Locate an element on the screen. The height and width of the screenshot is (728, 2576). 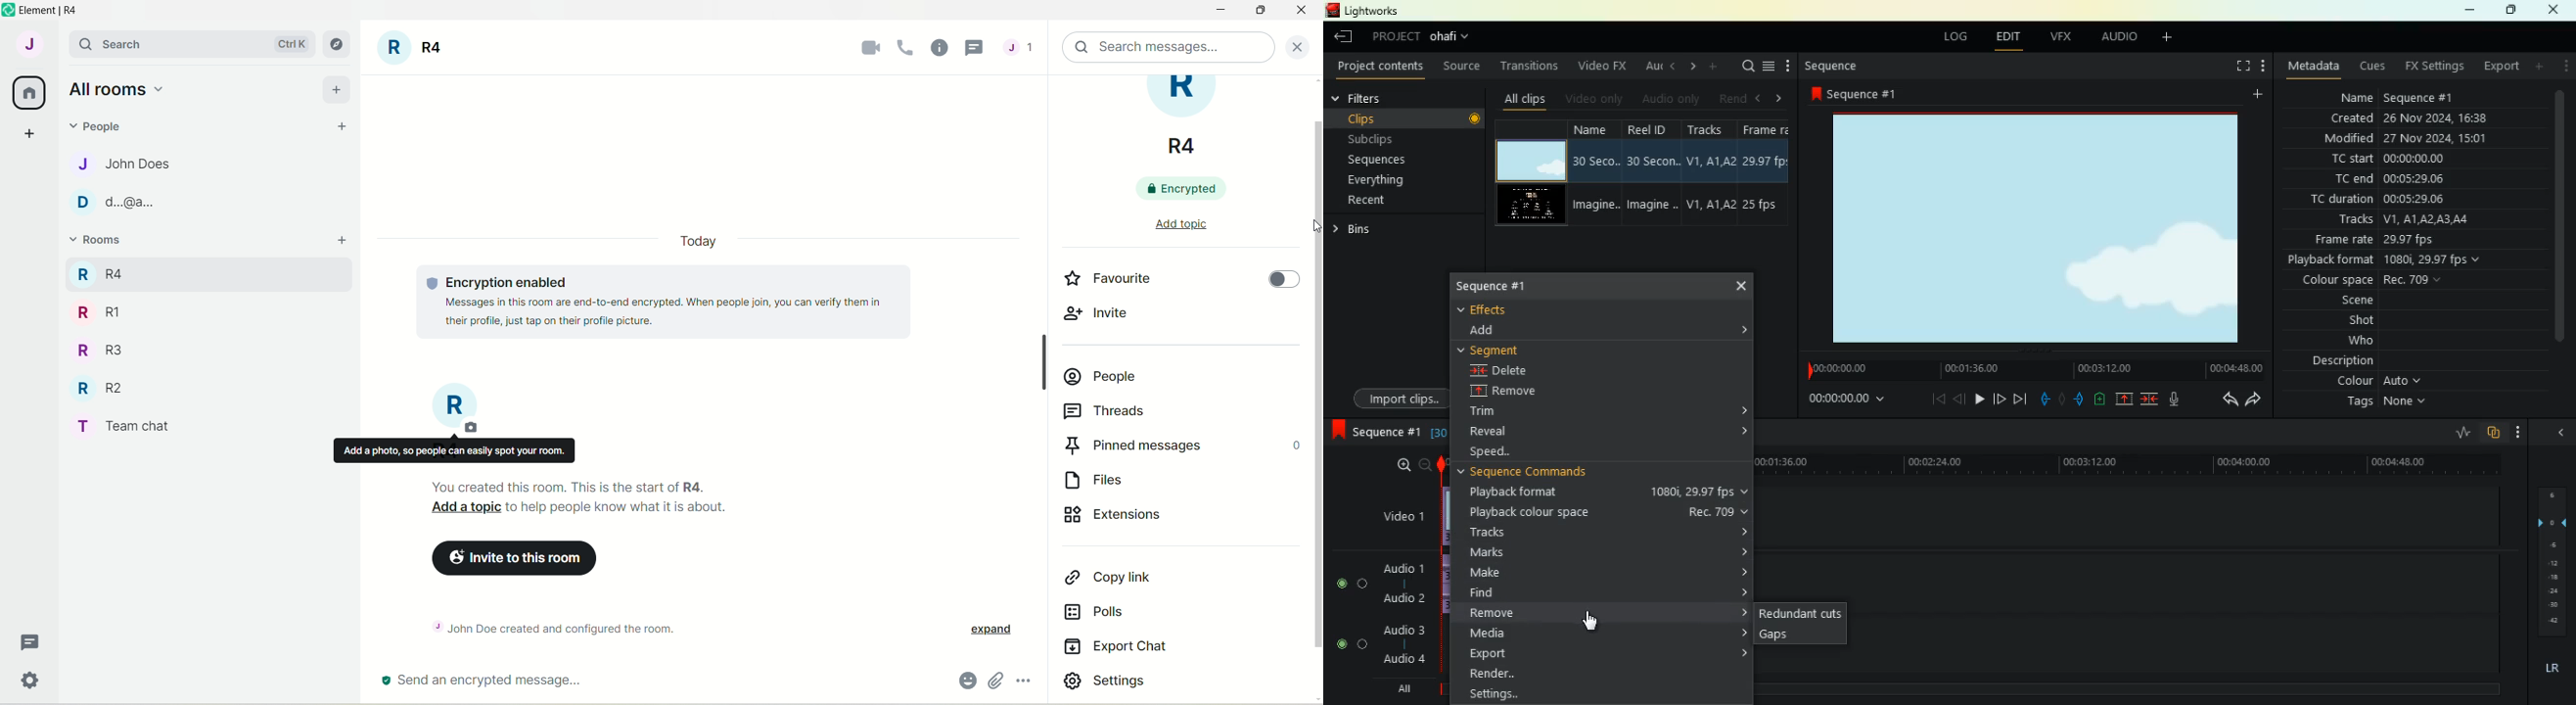
R R3 is located at coordinates (96, 348).